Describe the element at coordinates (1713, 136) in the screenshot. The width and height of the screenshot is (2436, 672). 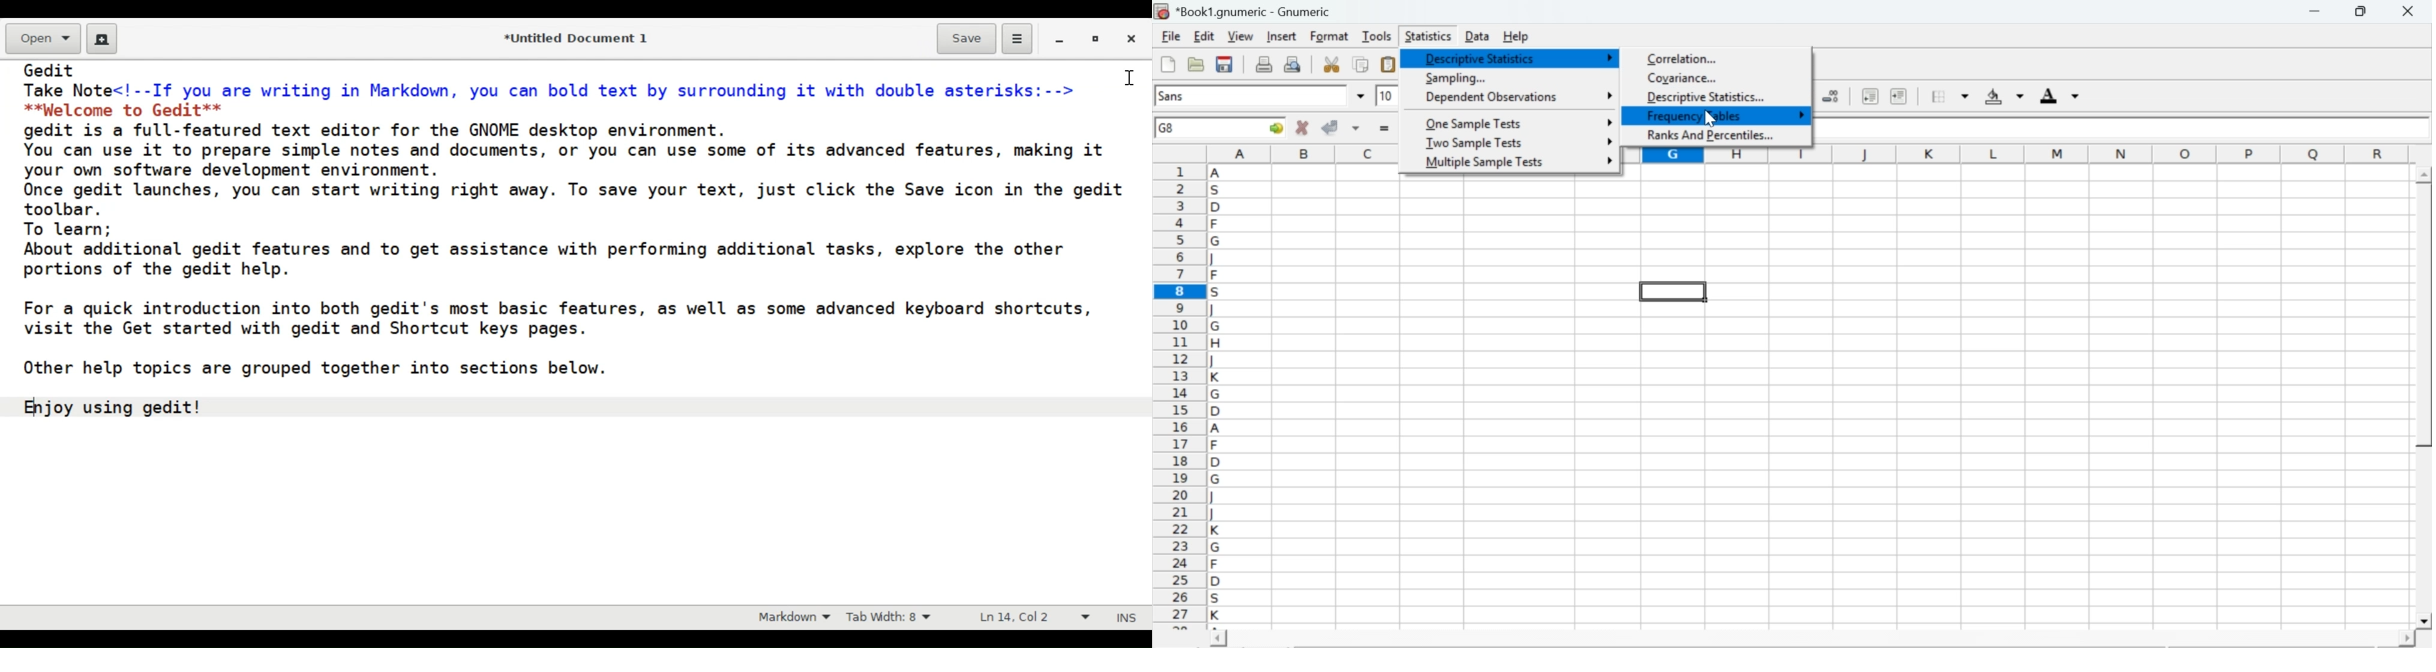
I see `ranks and percentiles...` at that location.